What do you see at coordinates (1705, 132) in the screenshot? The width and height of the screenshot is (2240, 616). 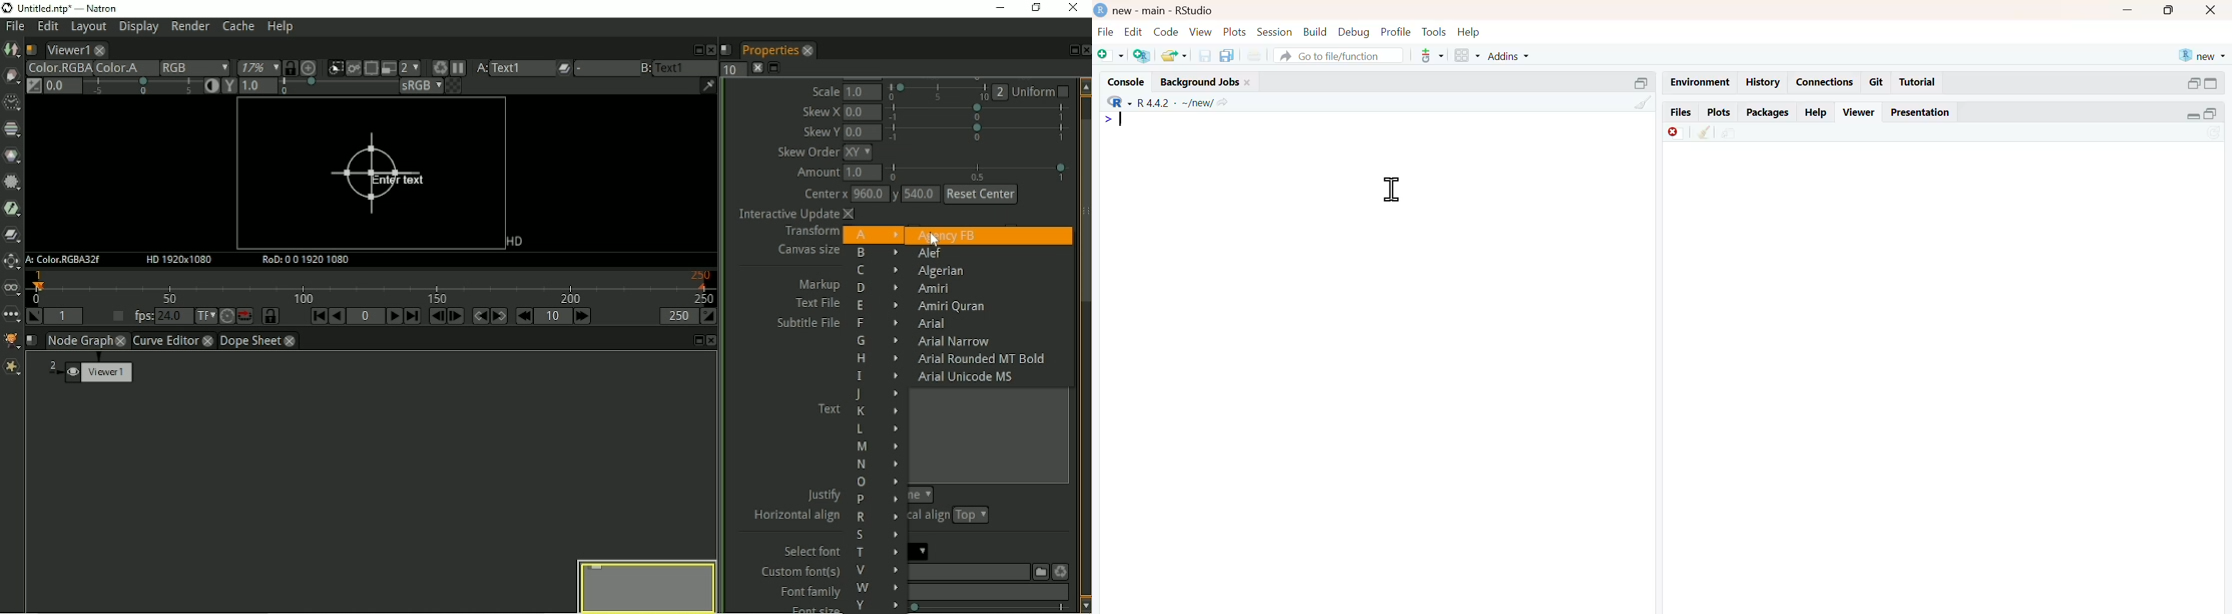 I see `clean` at bounding box center [1705, 132].